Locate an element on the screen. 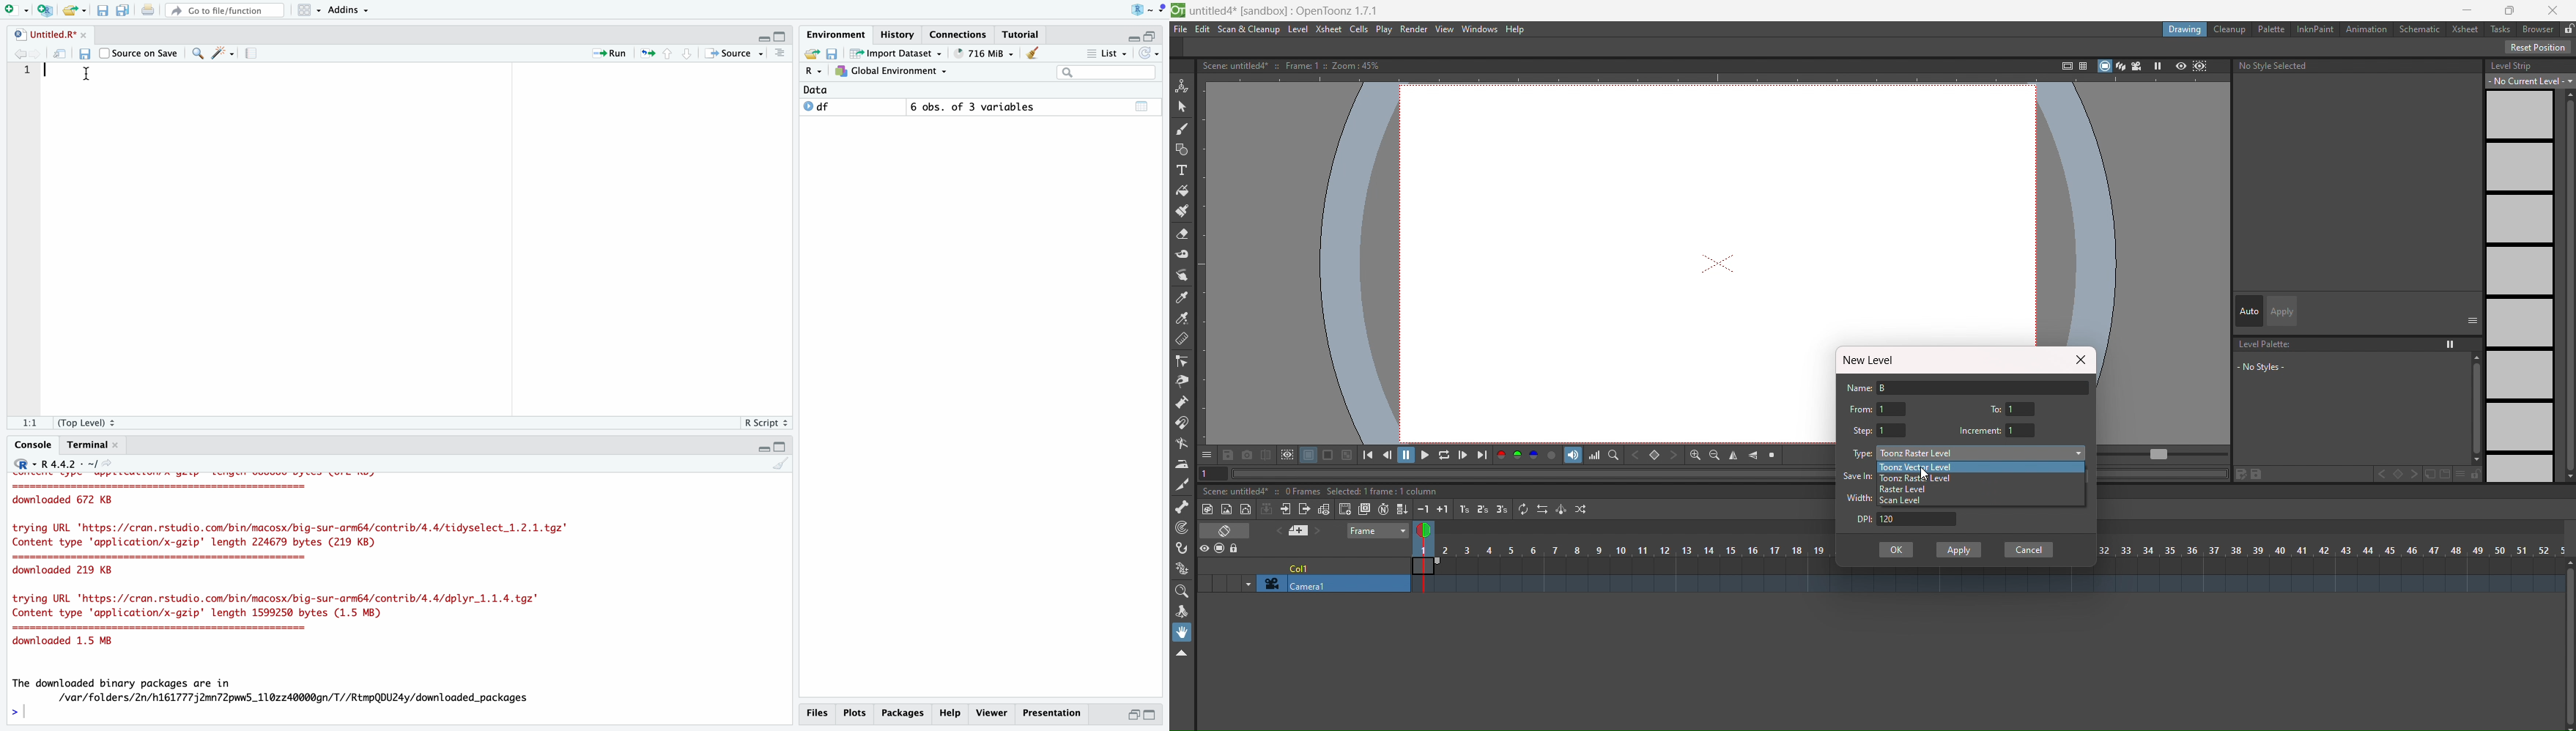  Project is located at coordinates (1148, 10).